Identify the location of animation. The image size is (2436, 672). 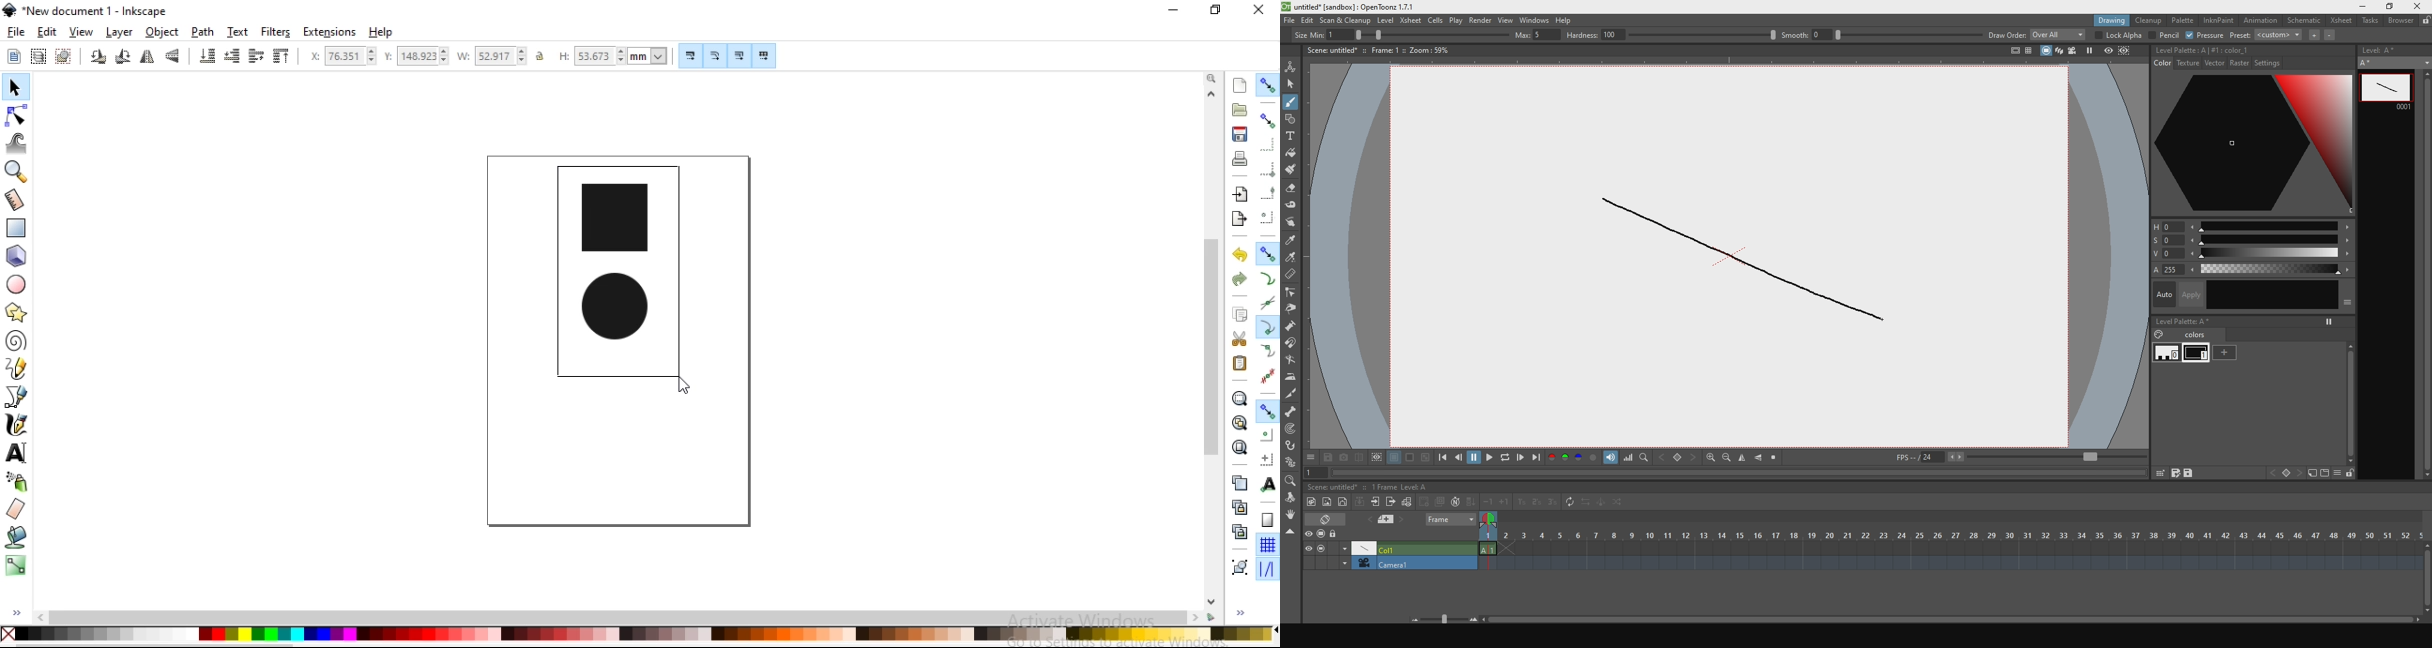
(2262, 21).